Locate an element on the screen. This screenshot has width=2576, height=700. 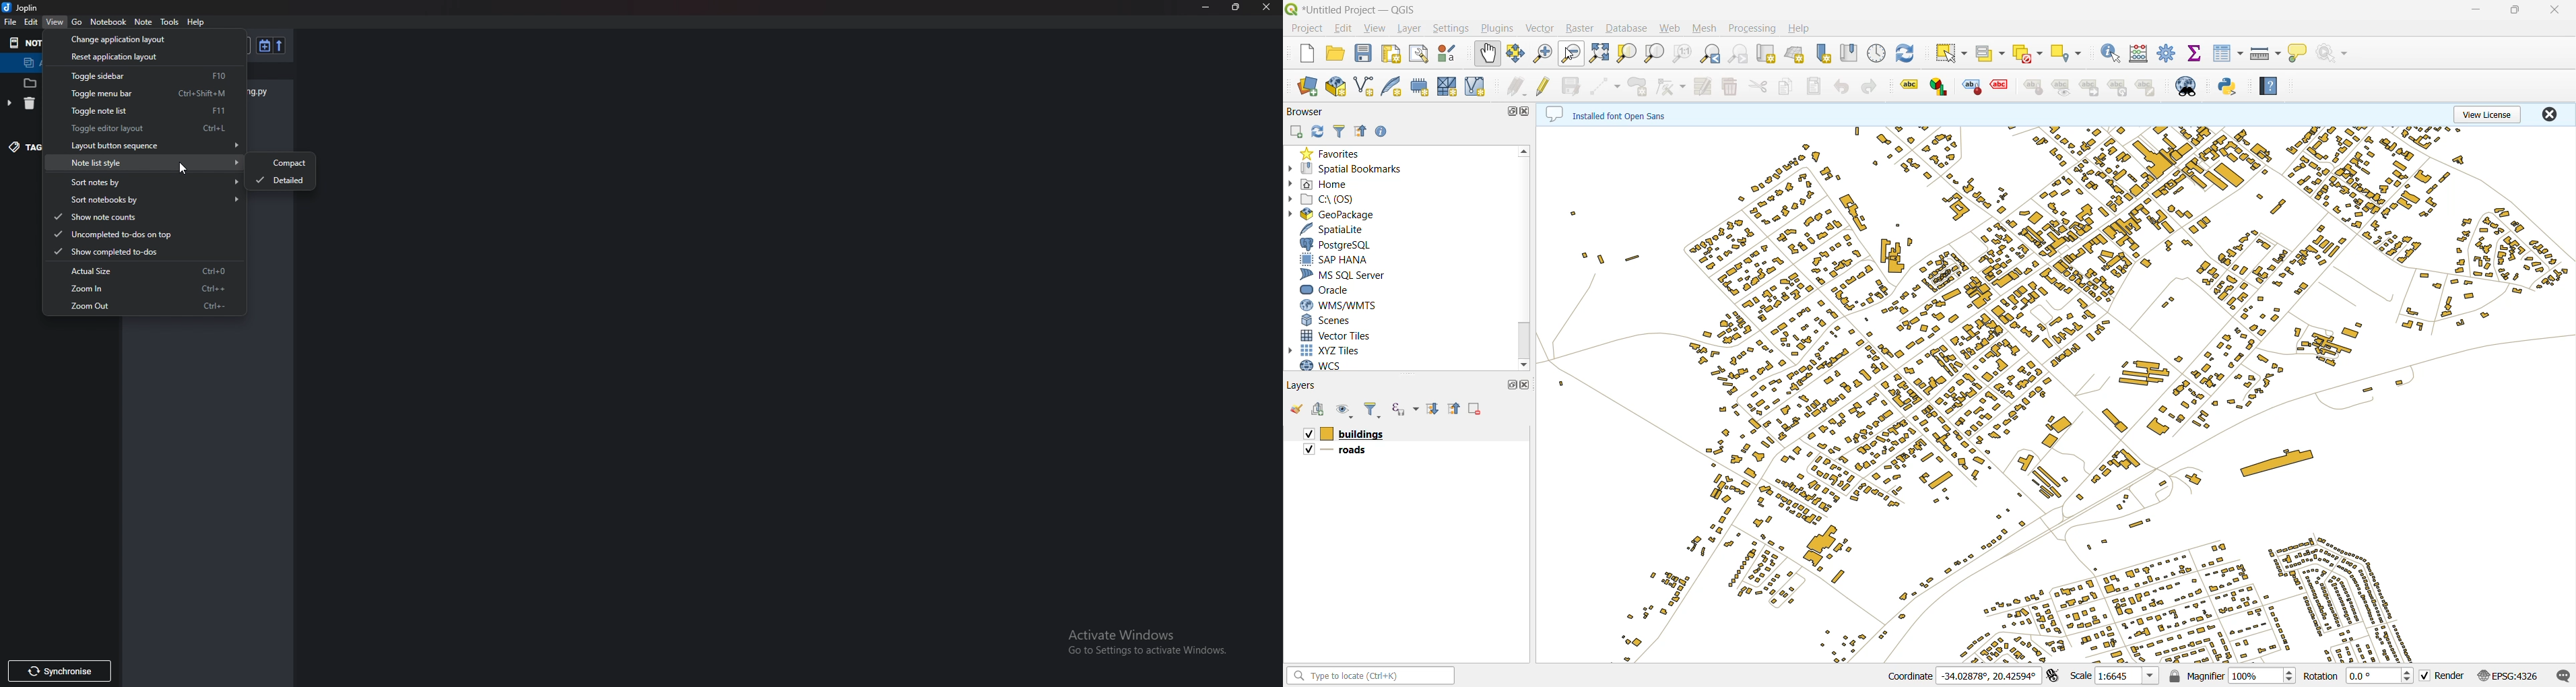
maximize is located at coordinates (1507, 115).